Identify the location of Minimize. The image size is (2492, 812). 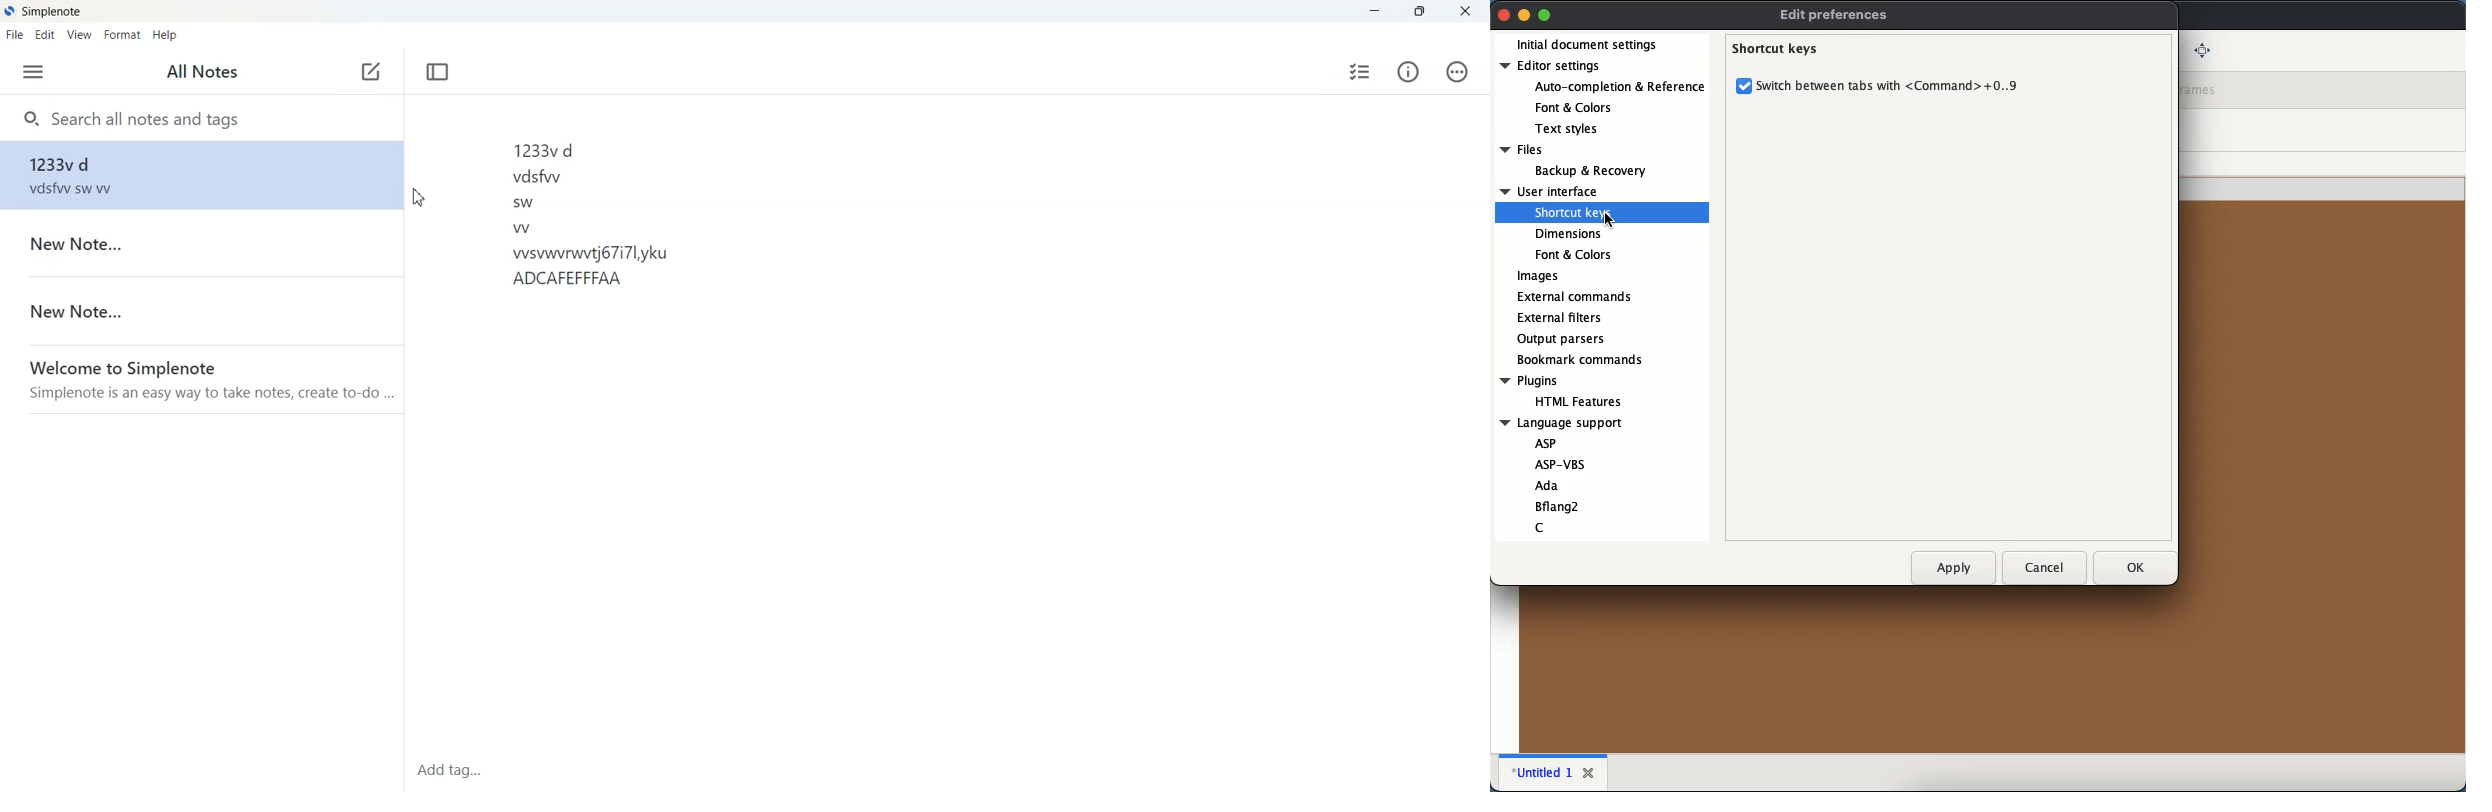
(1375, 12).